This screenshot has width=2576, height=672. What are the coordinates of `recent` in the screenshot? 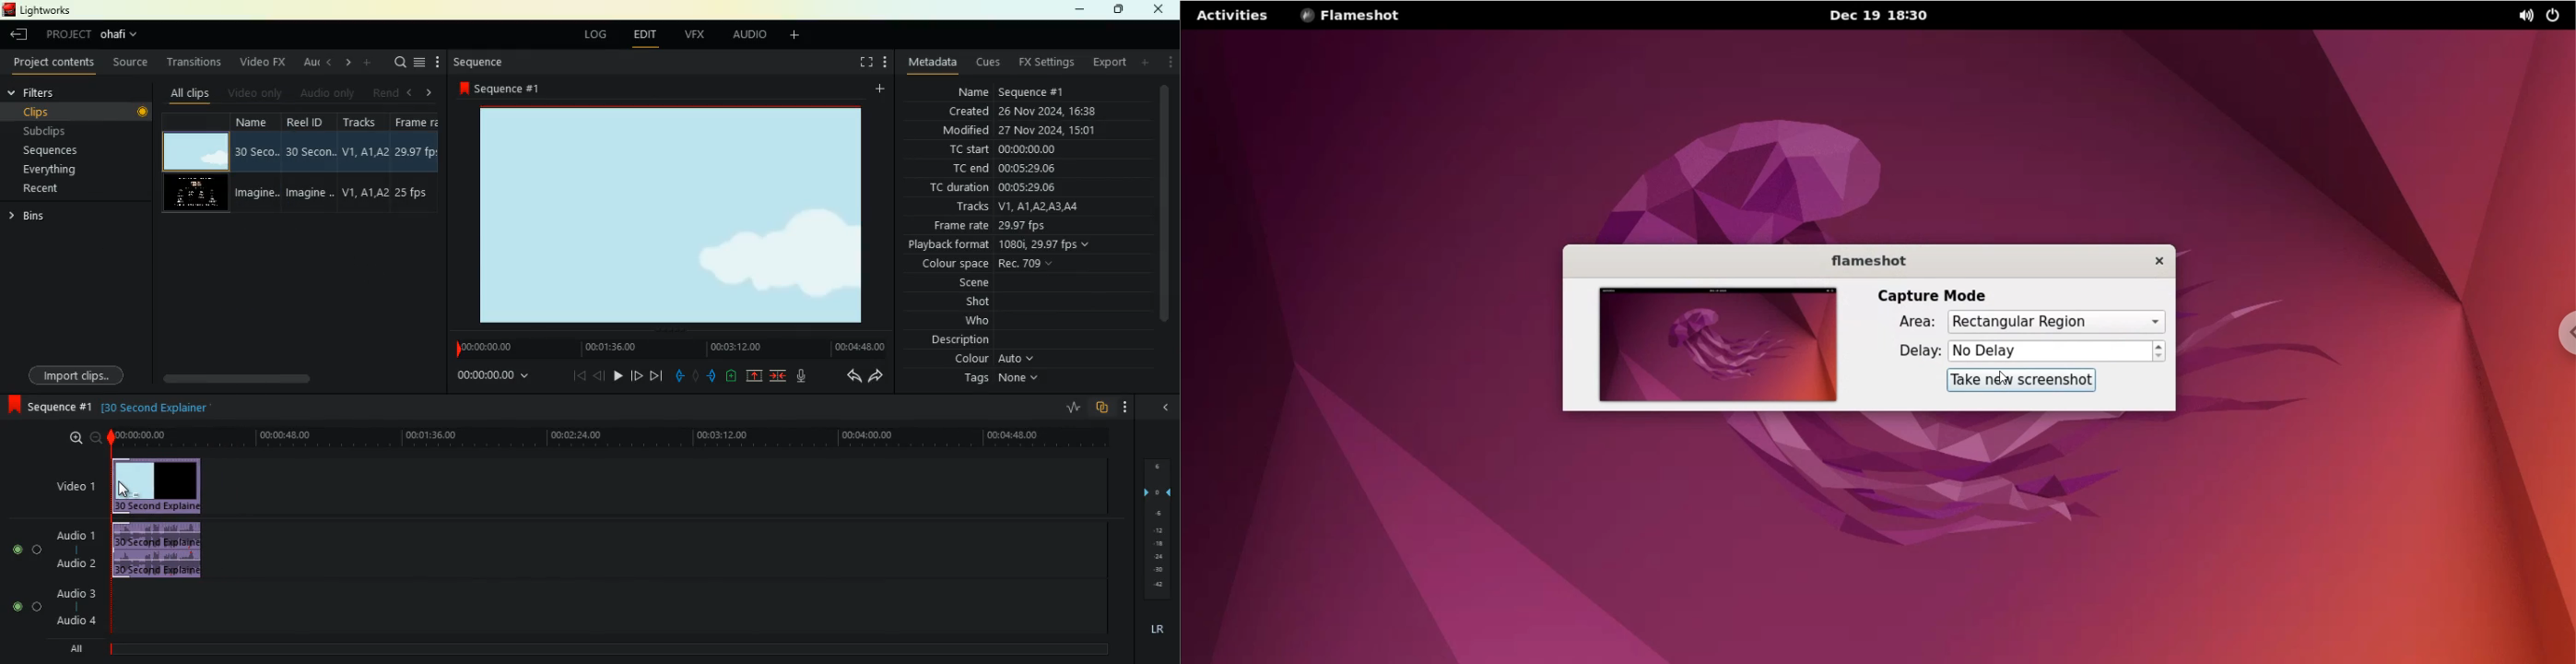 It's located at (52, 189).